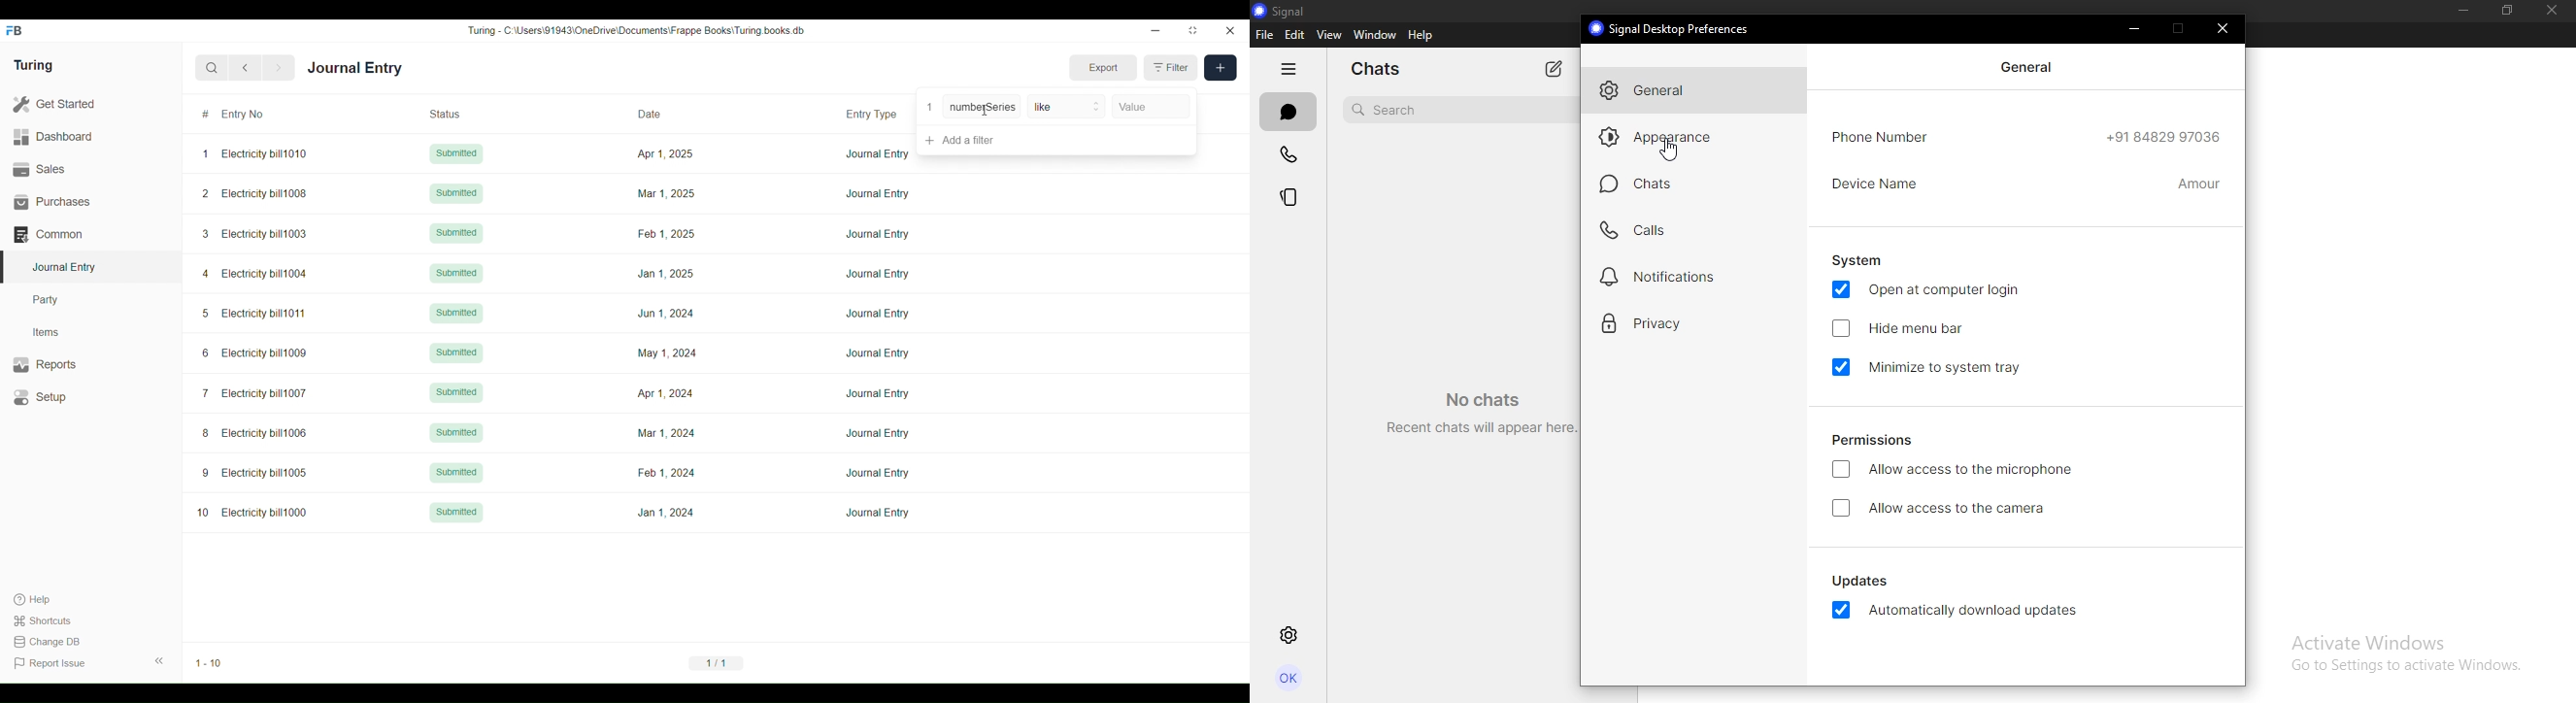  What do you see at coordinates (1374, 36) in the screenshot?
I see `window` at bounding box center [1374, 36].